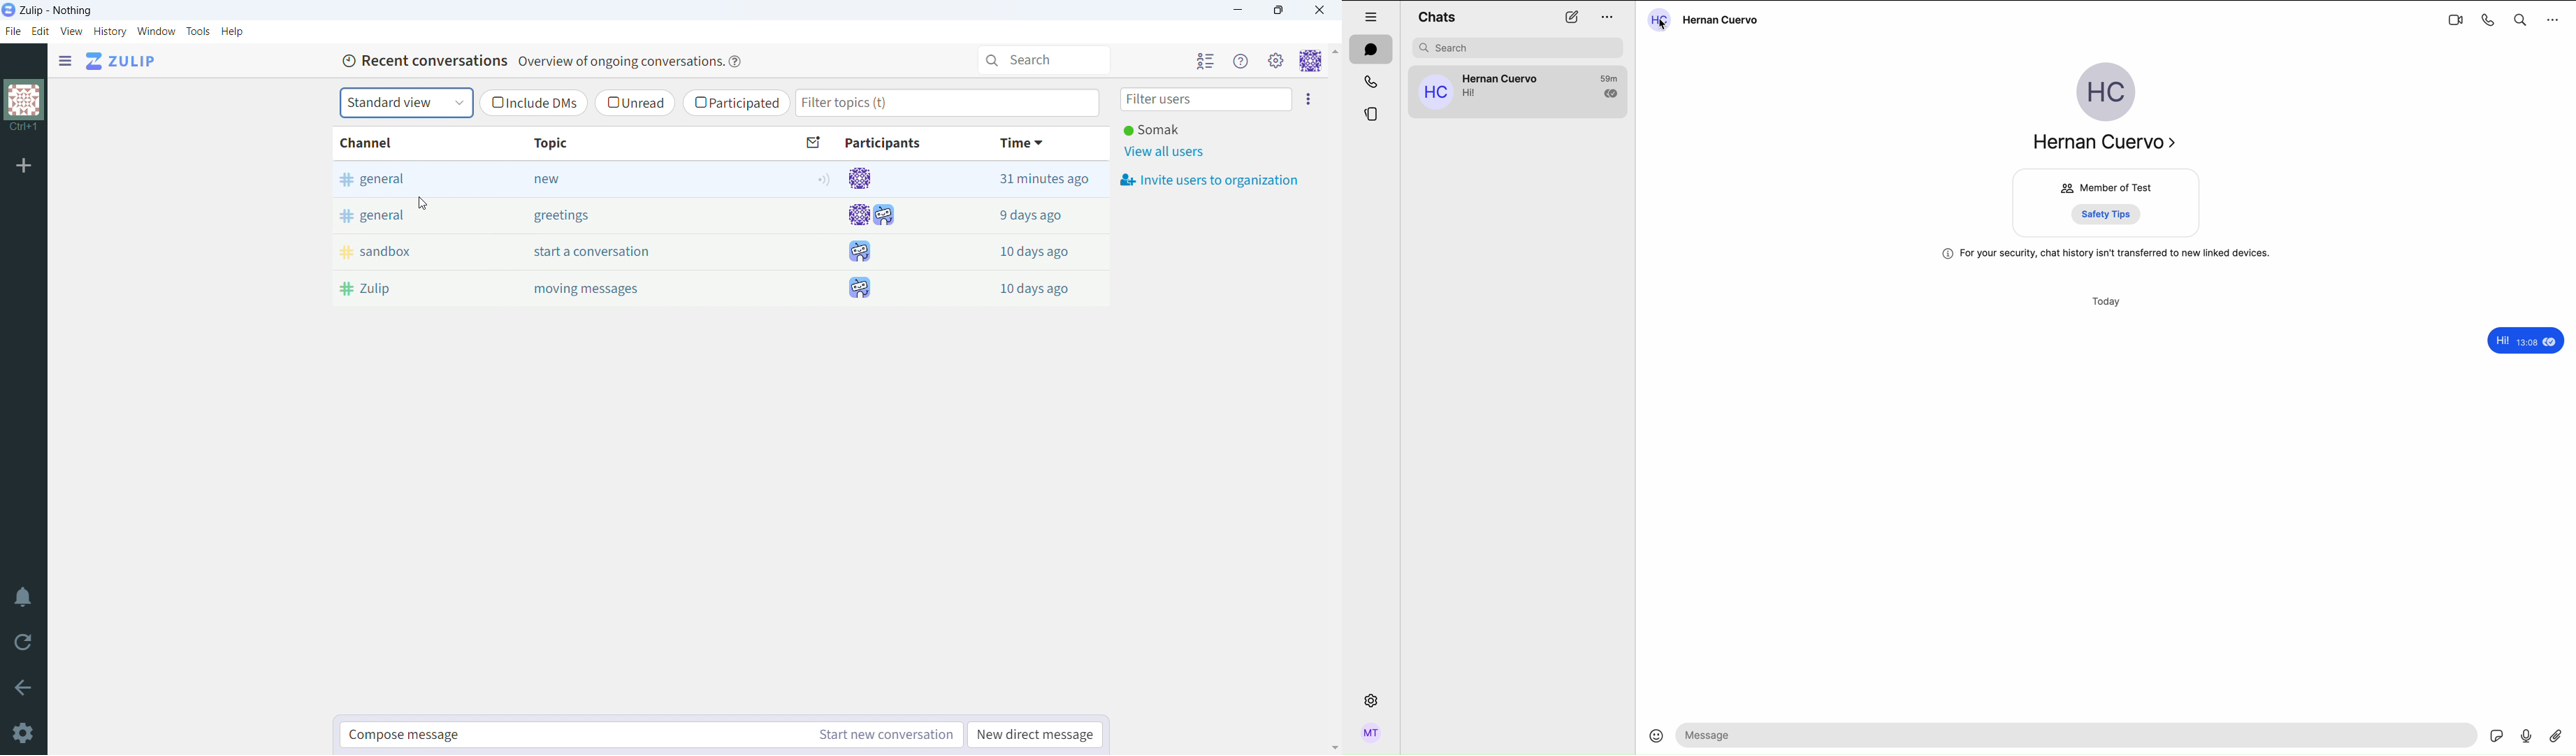  Describe the element at coordinates (56, 10) in the screenshot. I see `title` at that location.